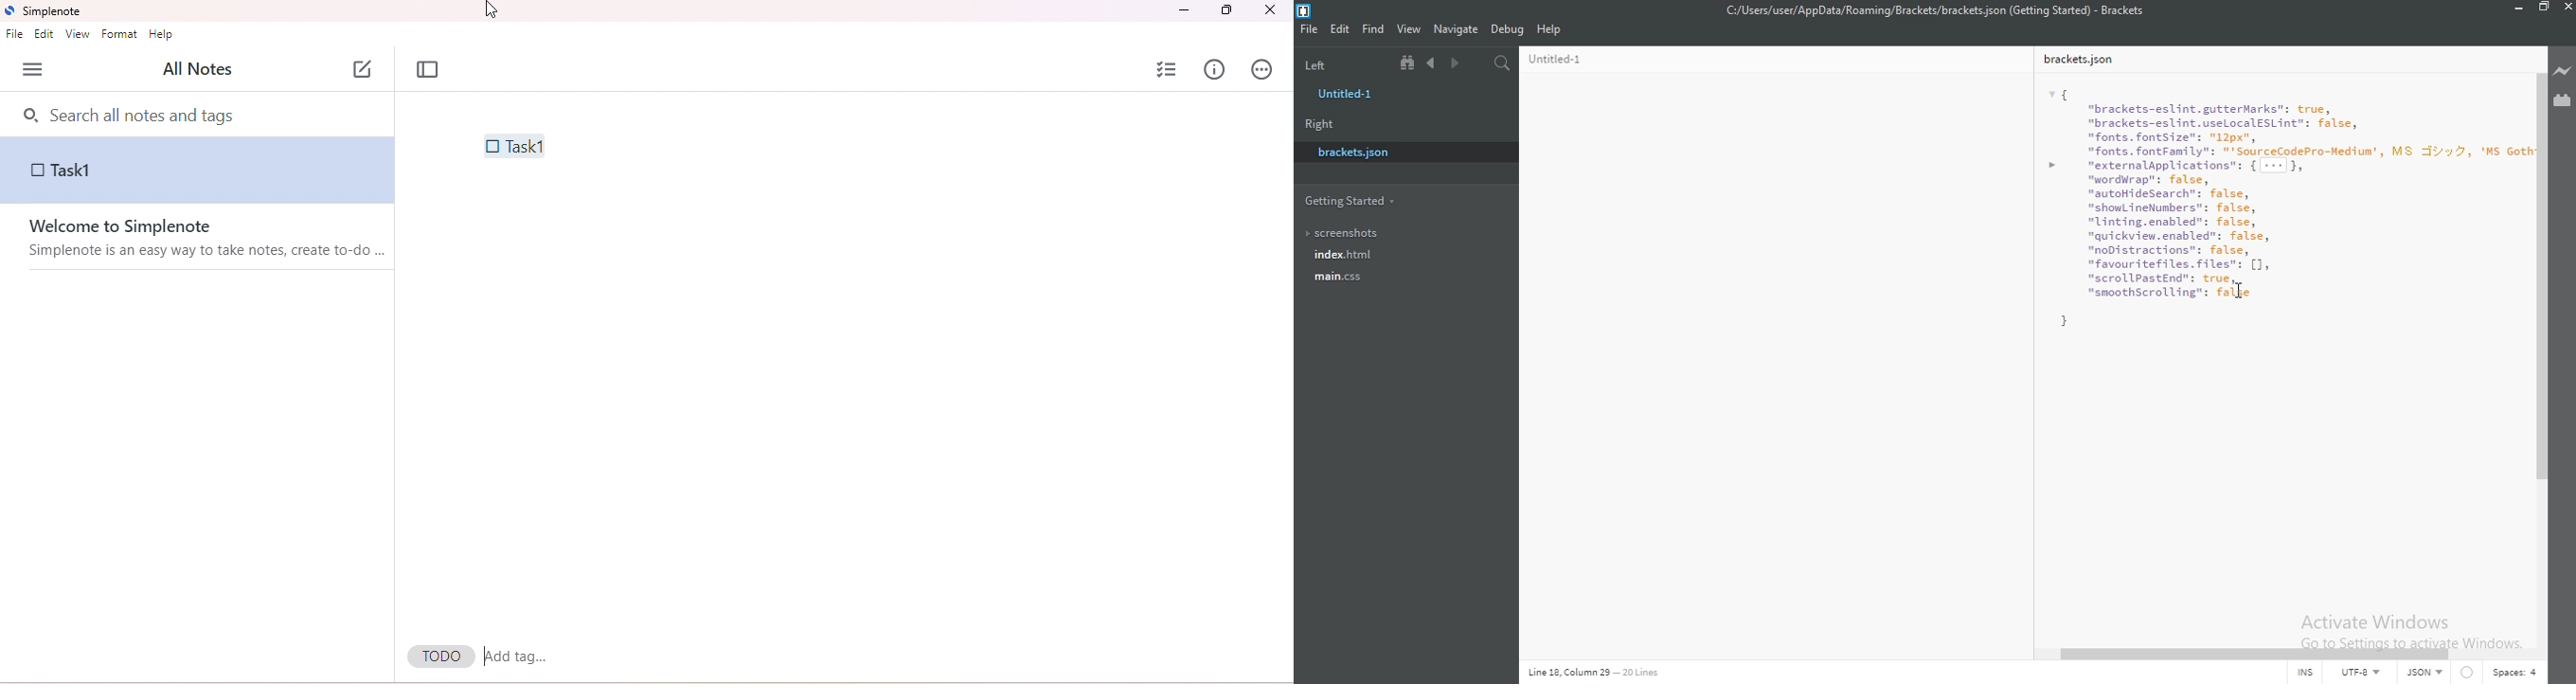 This screenshot has height=700, width=2576. What do you see at coordinates (2365, 675) in the screenshot?
I see ` UTF-8` at bounding box center [2365, 675].